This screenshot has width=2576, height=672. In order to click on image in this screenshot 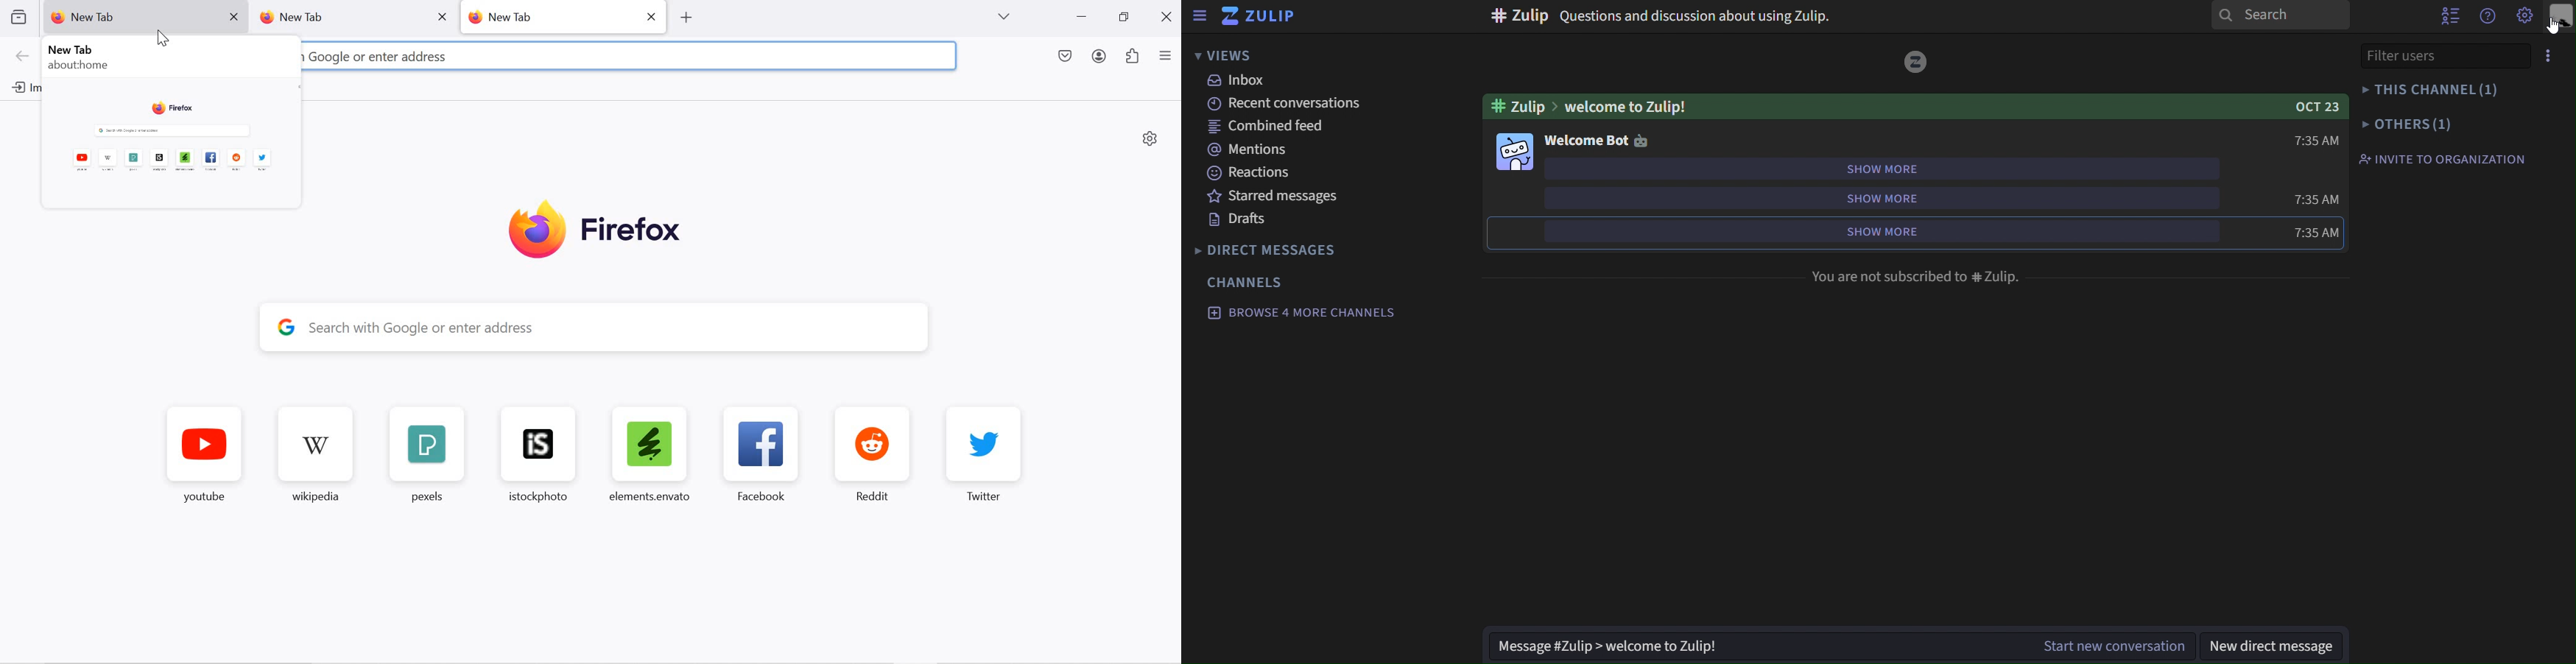, I will do `click(1916, 60)`.